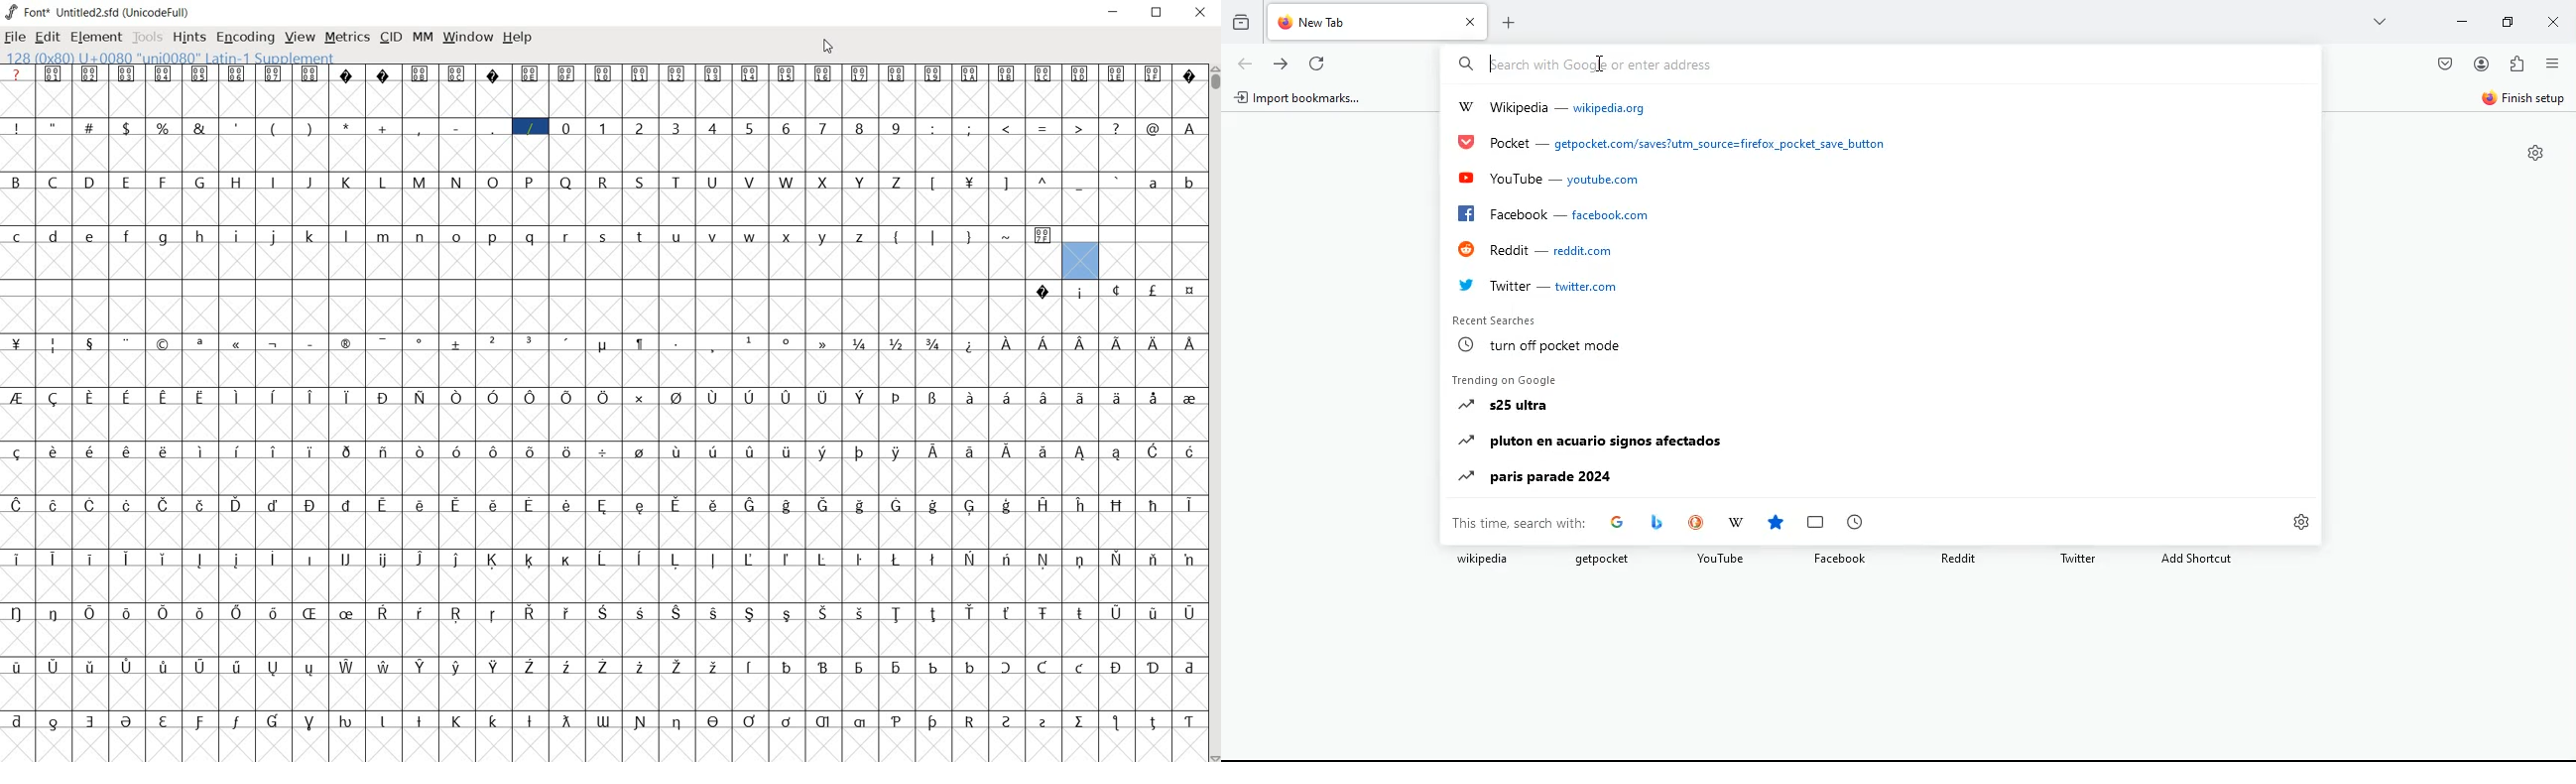  Describe the element at coordinates (272, 237) in the screenshot. I see `glyph` at that location.